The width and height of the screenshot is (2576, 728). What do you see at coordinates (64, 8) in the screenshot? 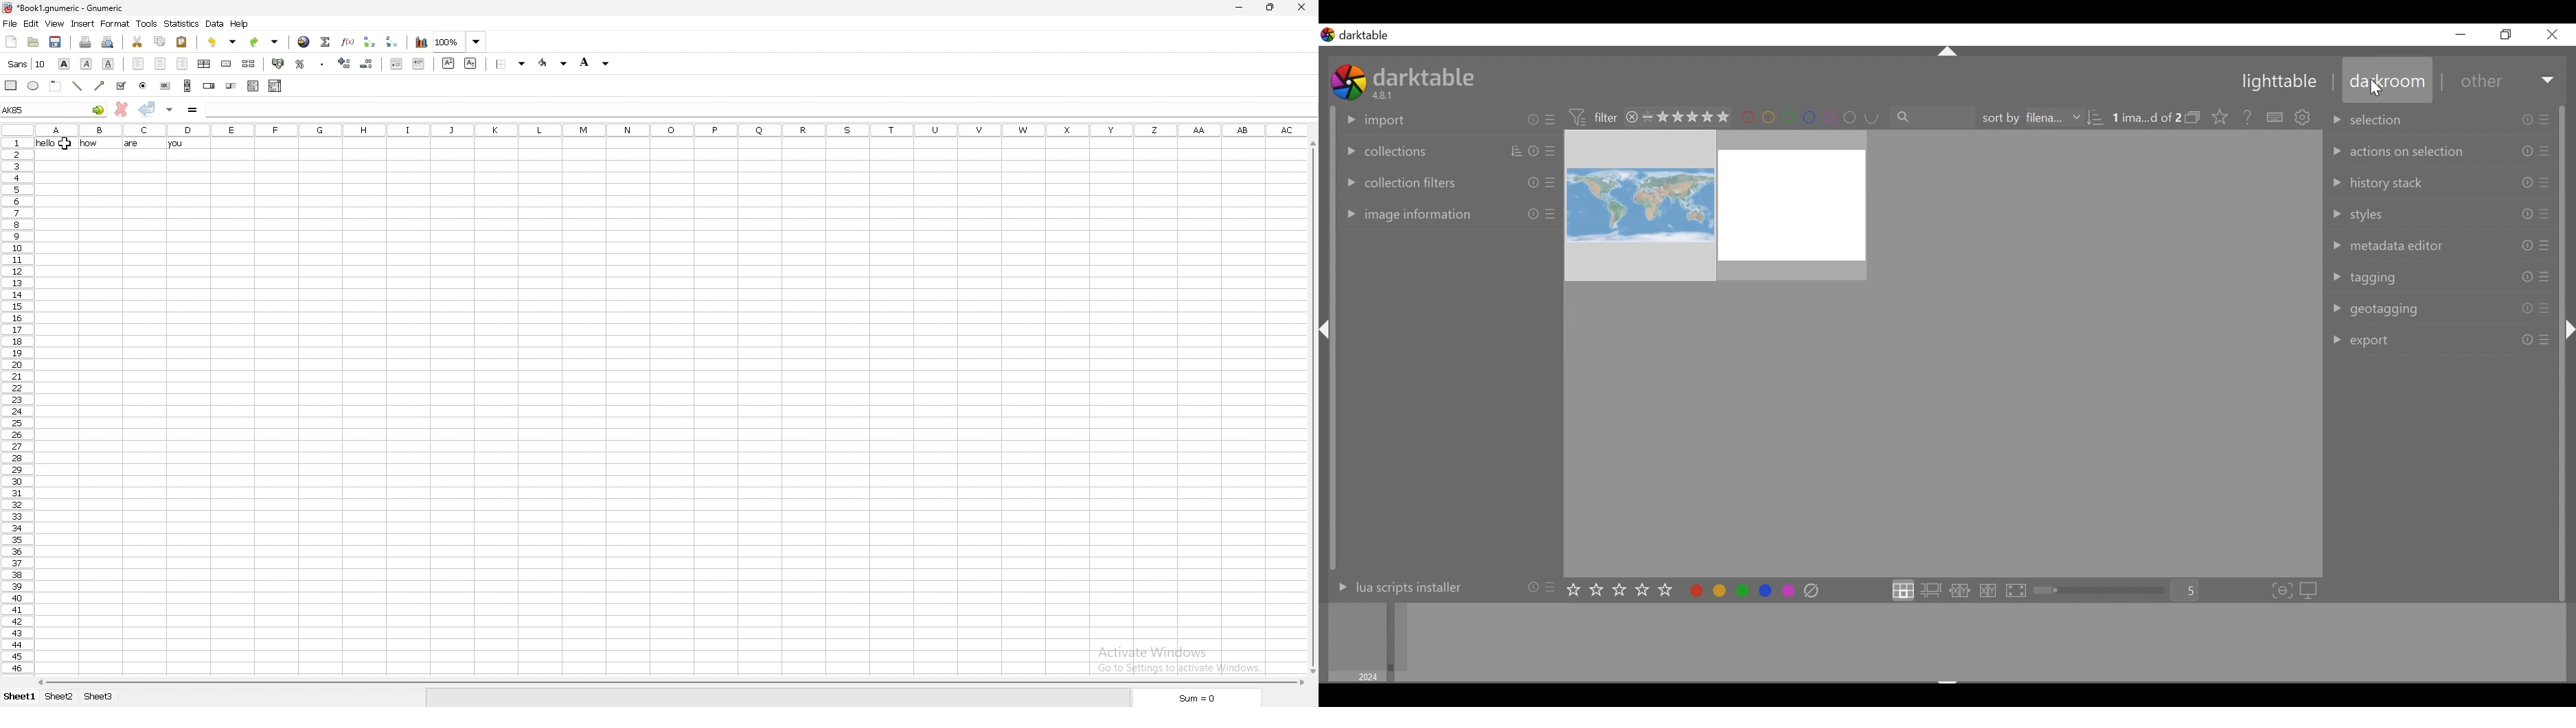
I see `file name` at bounding box center [64, 8].